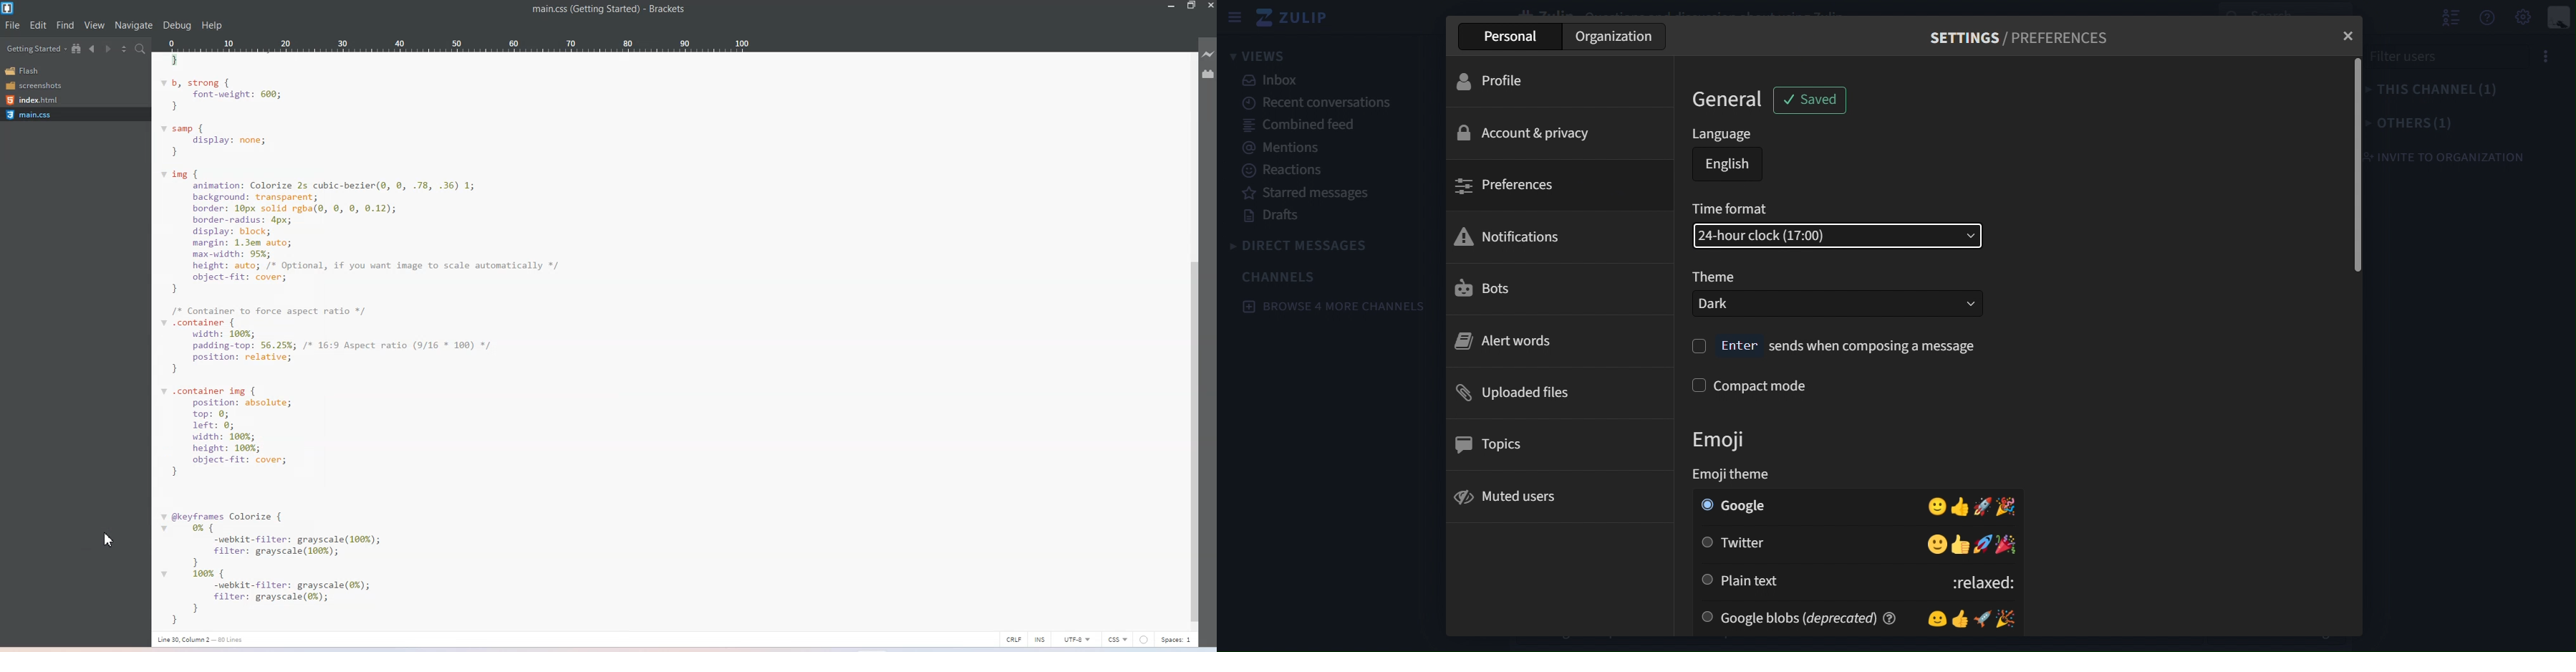 This screenshot has width=2576, height=672. I want to click on plain text, so click(1740, 581).